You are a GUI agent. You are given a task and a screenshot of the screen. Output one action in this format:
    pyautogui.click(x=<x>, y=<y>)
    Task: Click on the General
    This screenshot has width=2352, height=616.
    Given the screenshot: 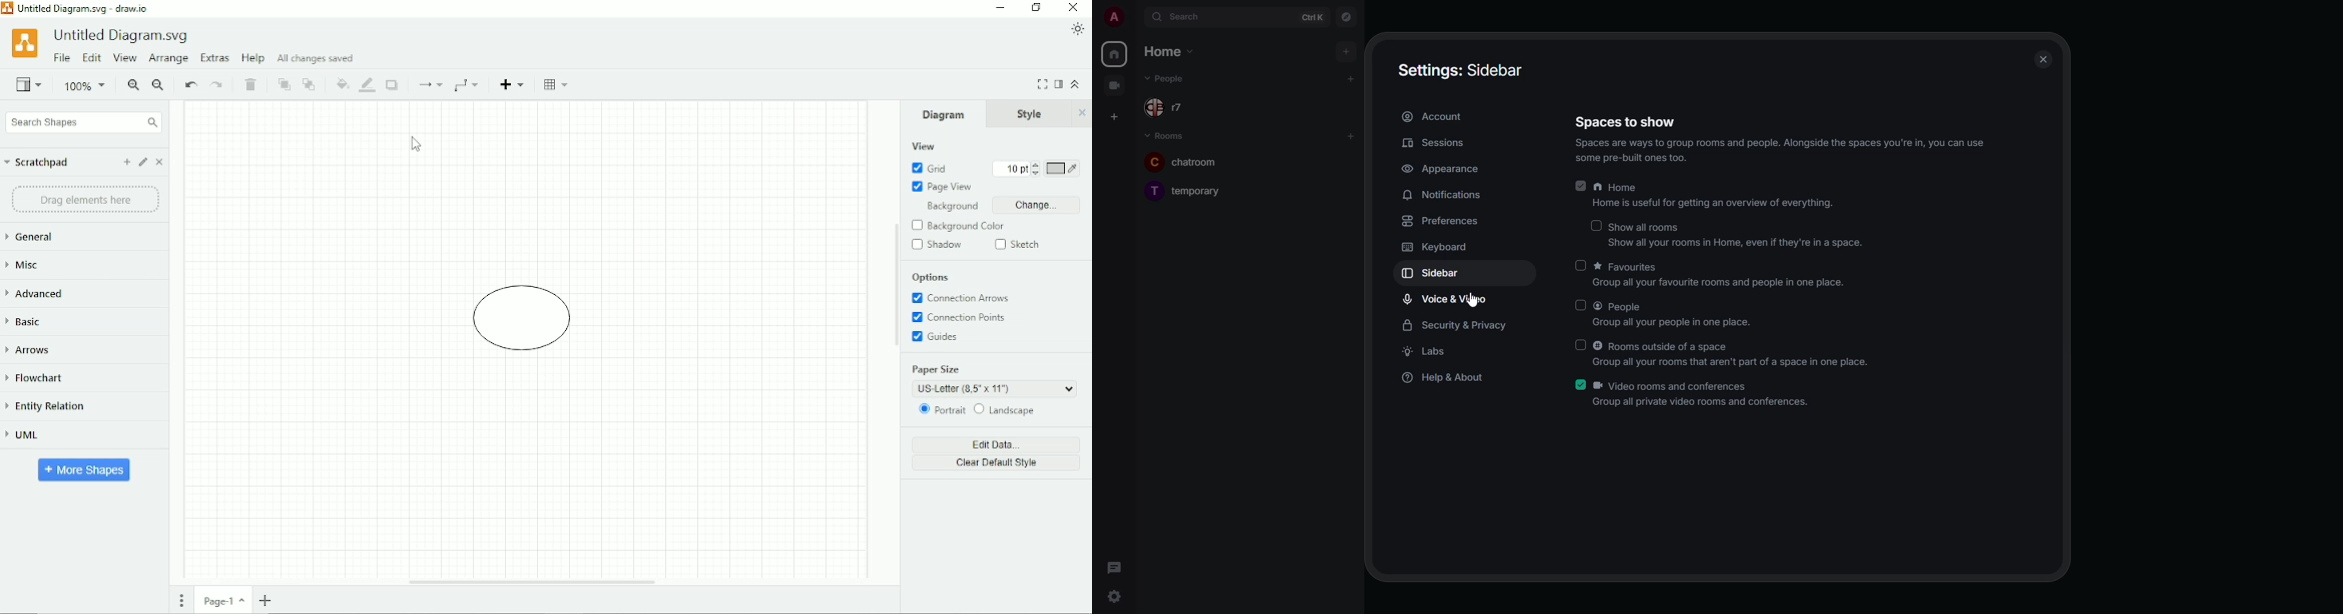 What is the action you would take?
    pyautogui.click(x=31, y=237)
    